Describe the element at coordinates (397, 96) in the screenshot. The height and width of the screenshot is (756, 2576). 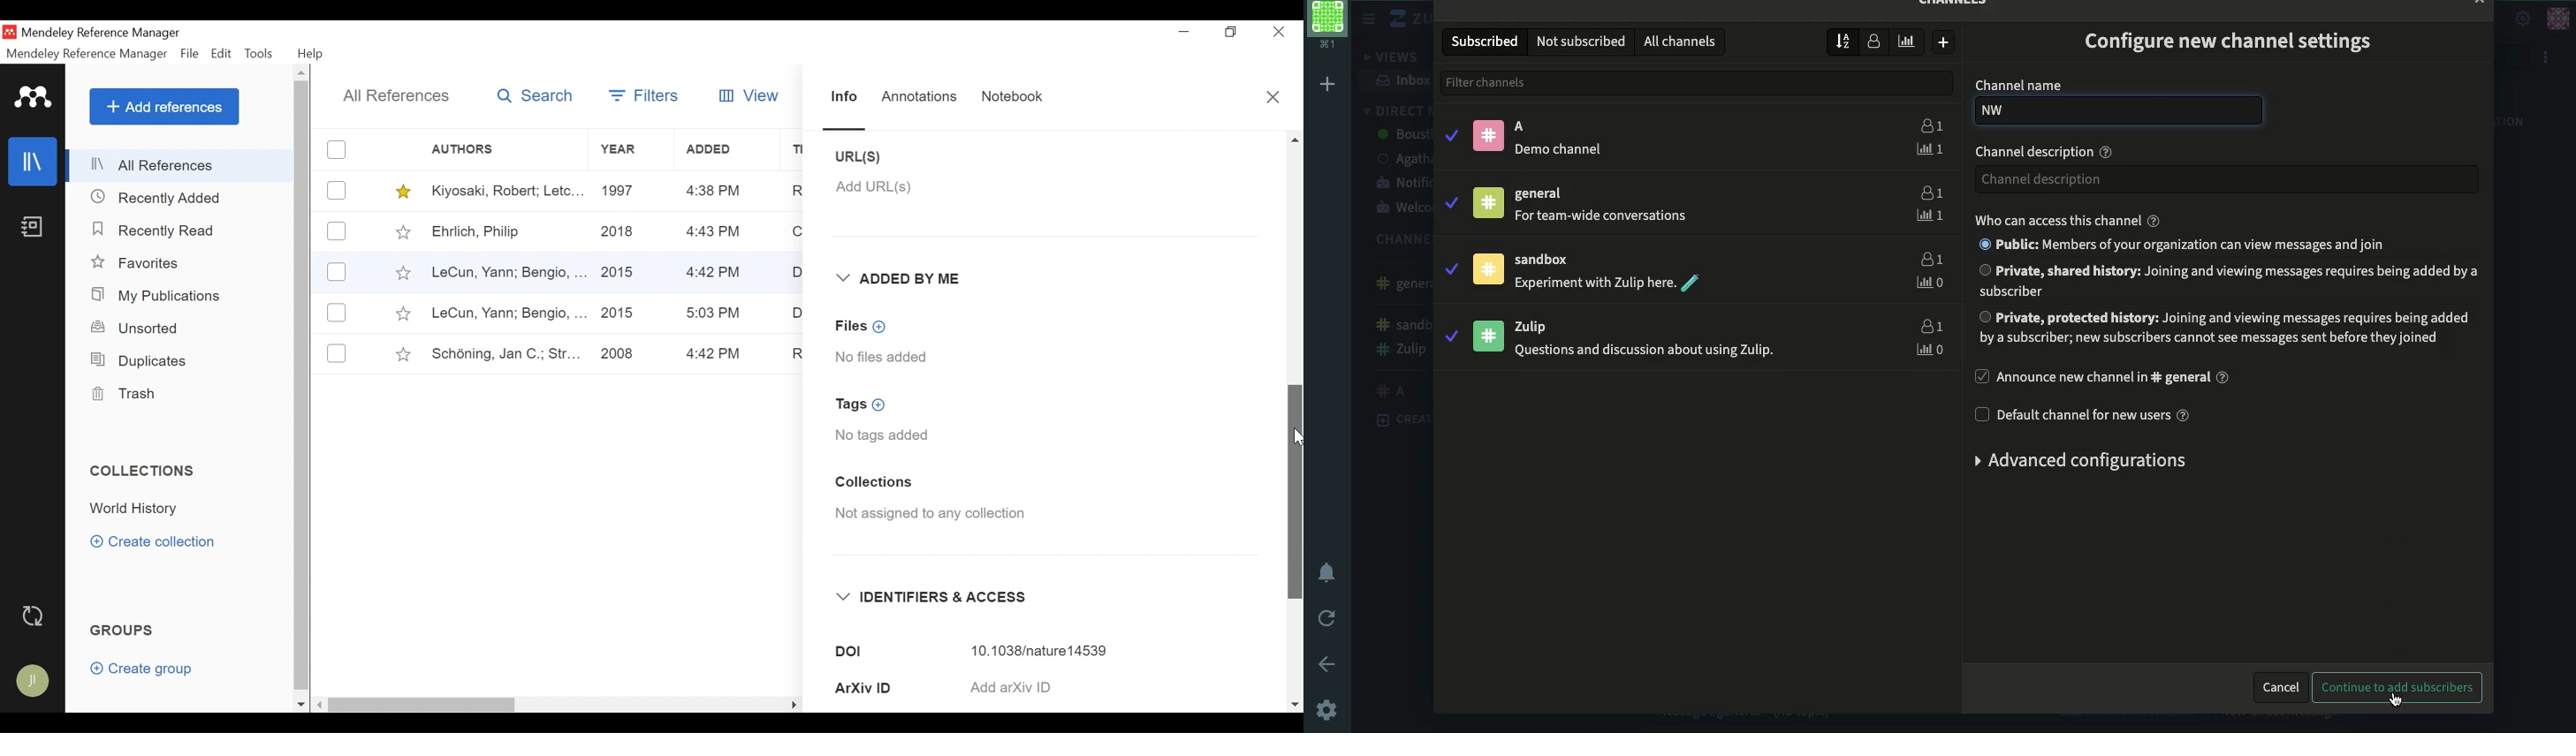
I see `All References` at that location.